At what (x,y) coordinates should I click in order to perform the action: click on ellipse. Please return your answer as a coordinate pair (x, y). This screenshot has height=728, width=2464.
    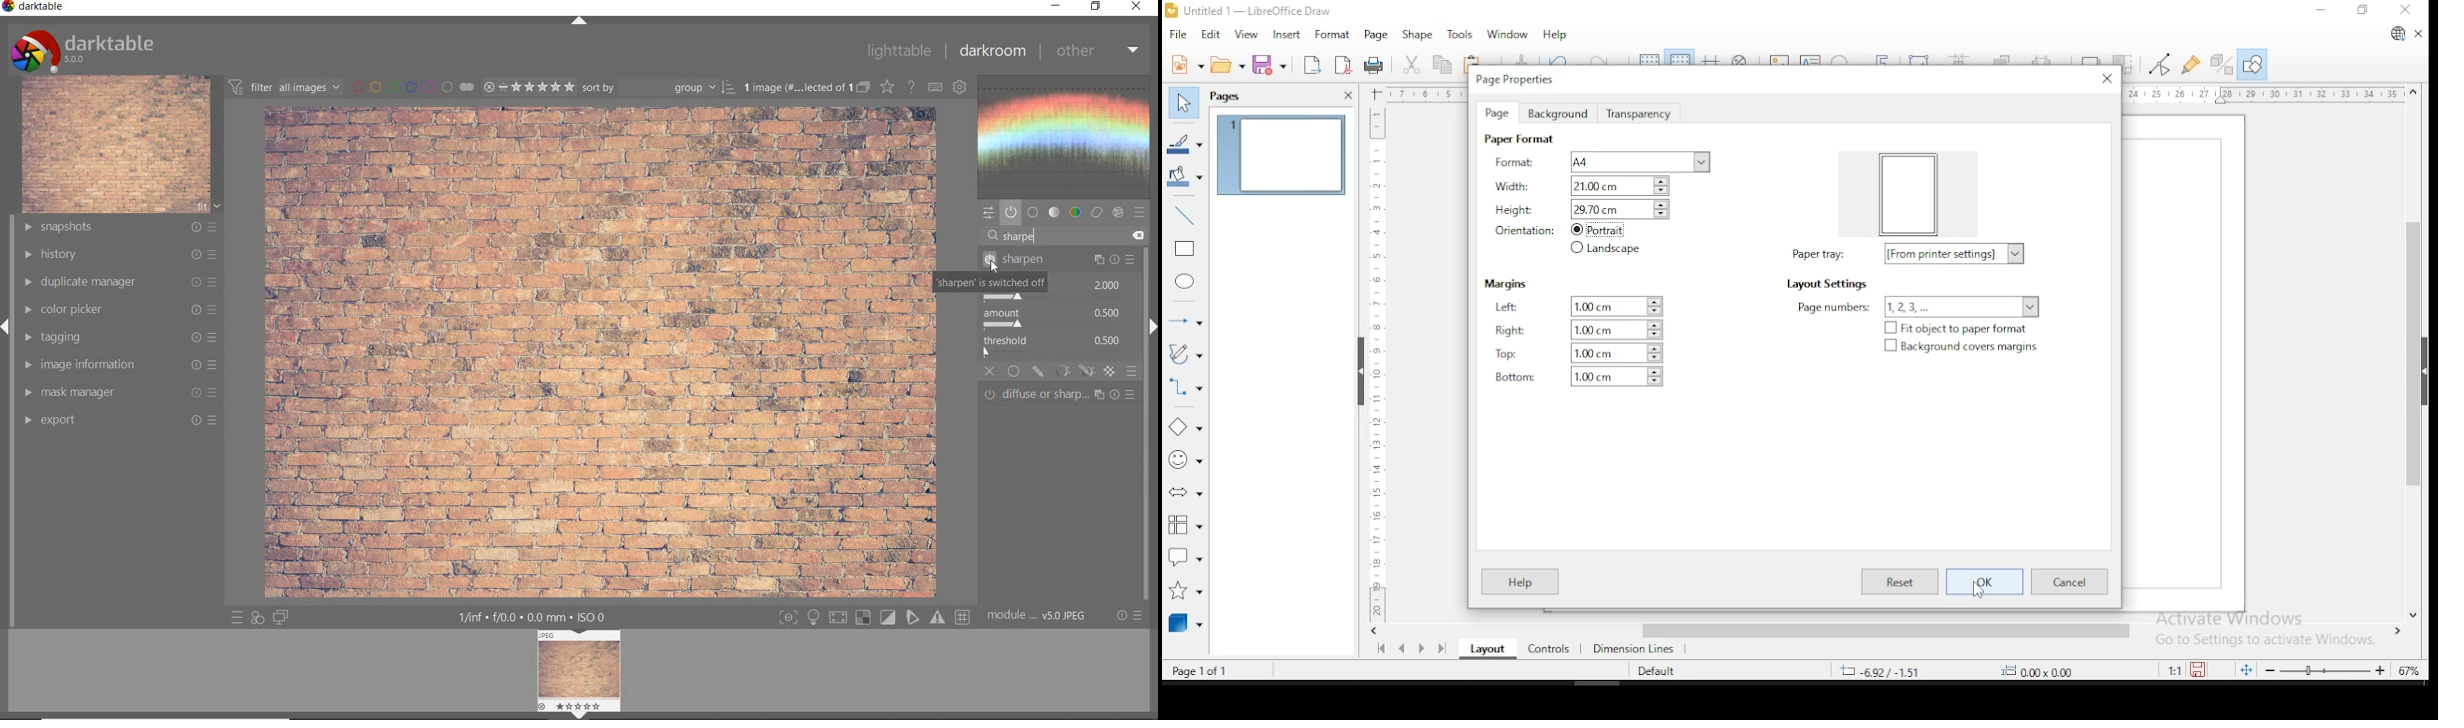
    Looking at the image, I should click on (1186, 284).